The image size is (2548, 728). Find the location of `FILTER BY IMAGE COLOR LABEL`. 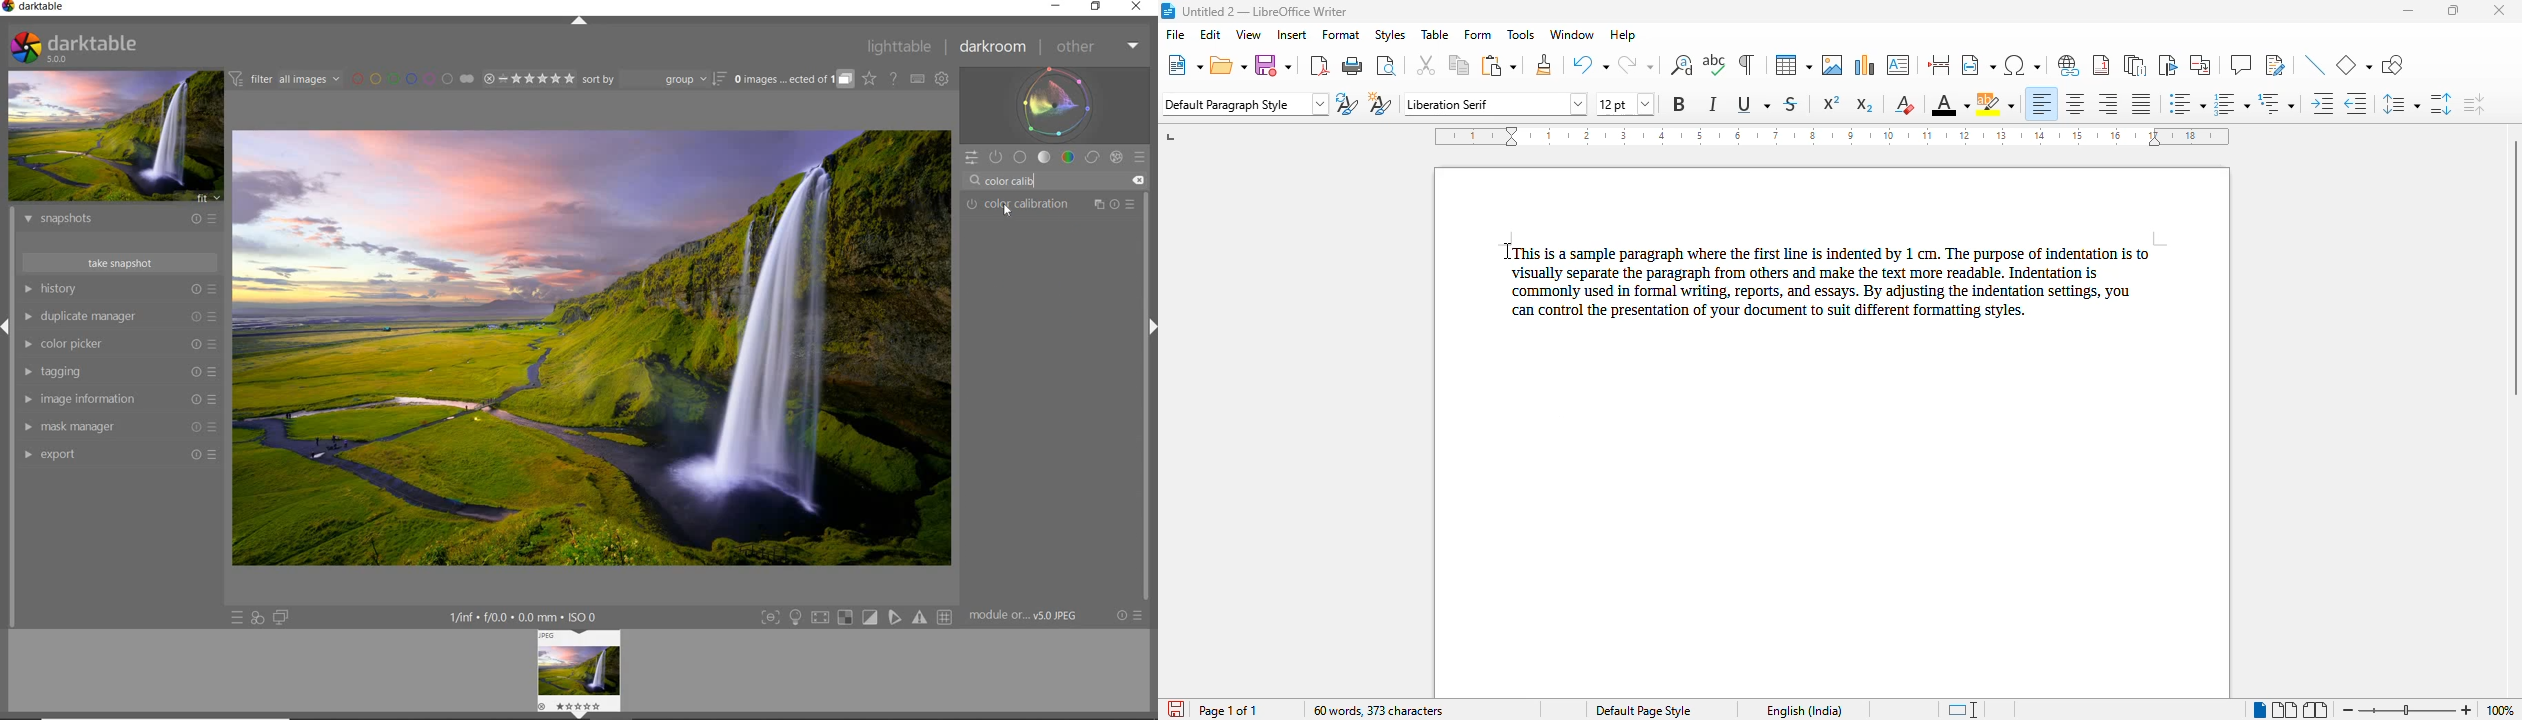

FILTER BY IMAGE COLOR LABEL is located at coordinates (414, 79).